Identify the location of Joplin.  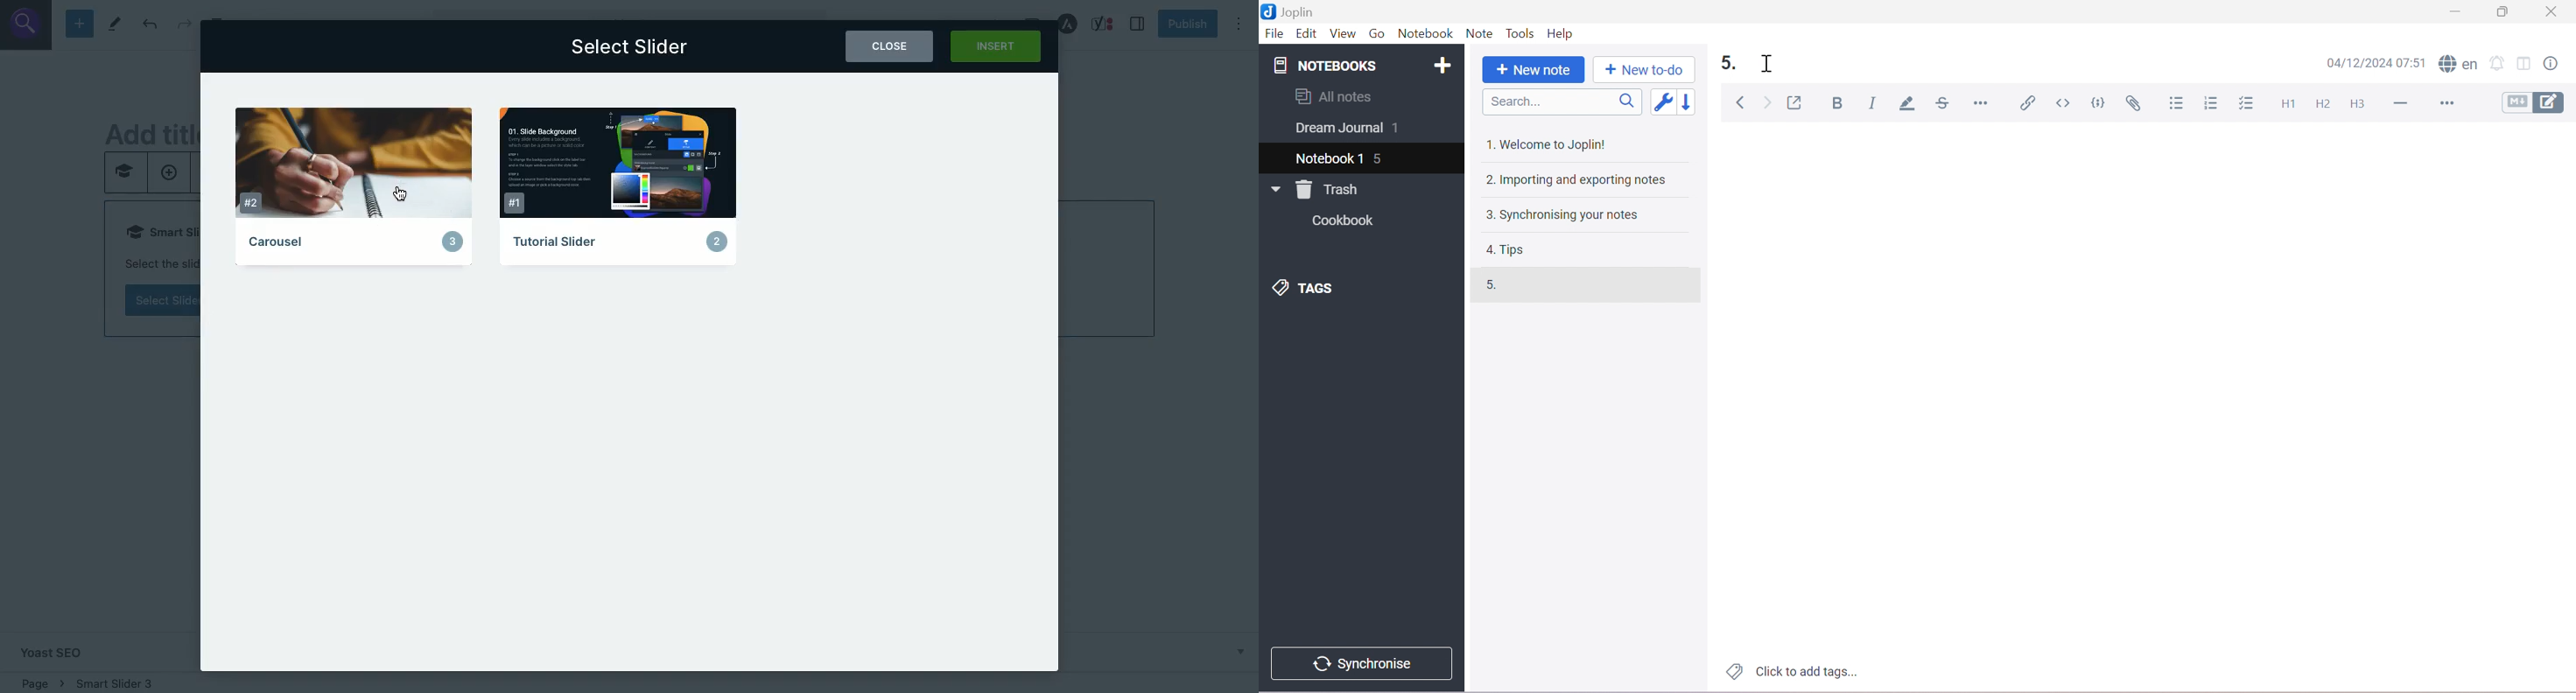
(1292, 12).